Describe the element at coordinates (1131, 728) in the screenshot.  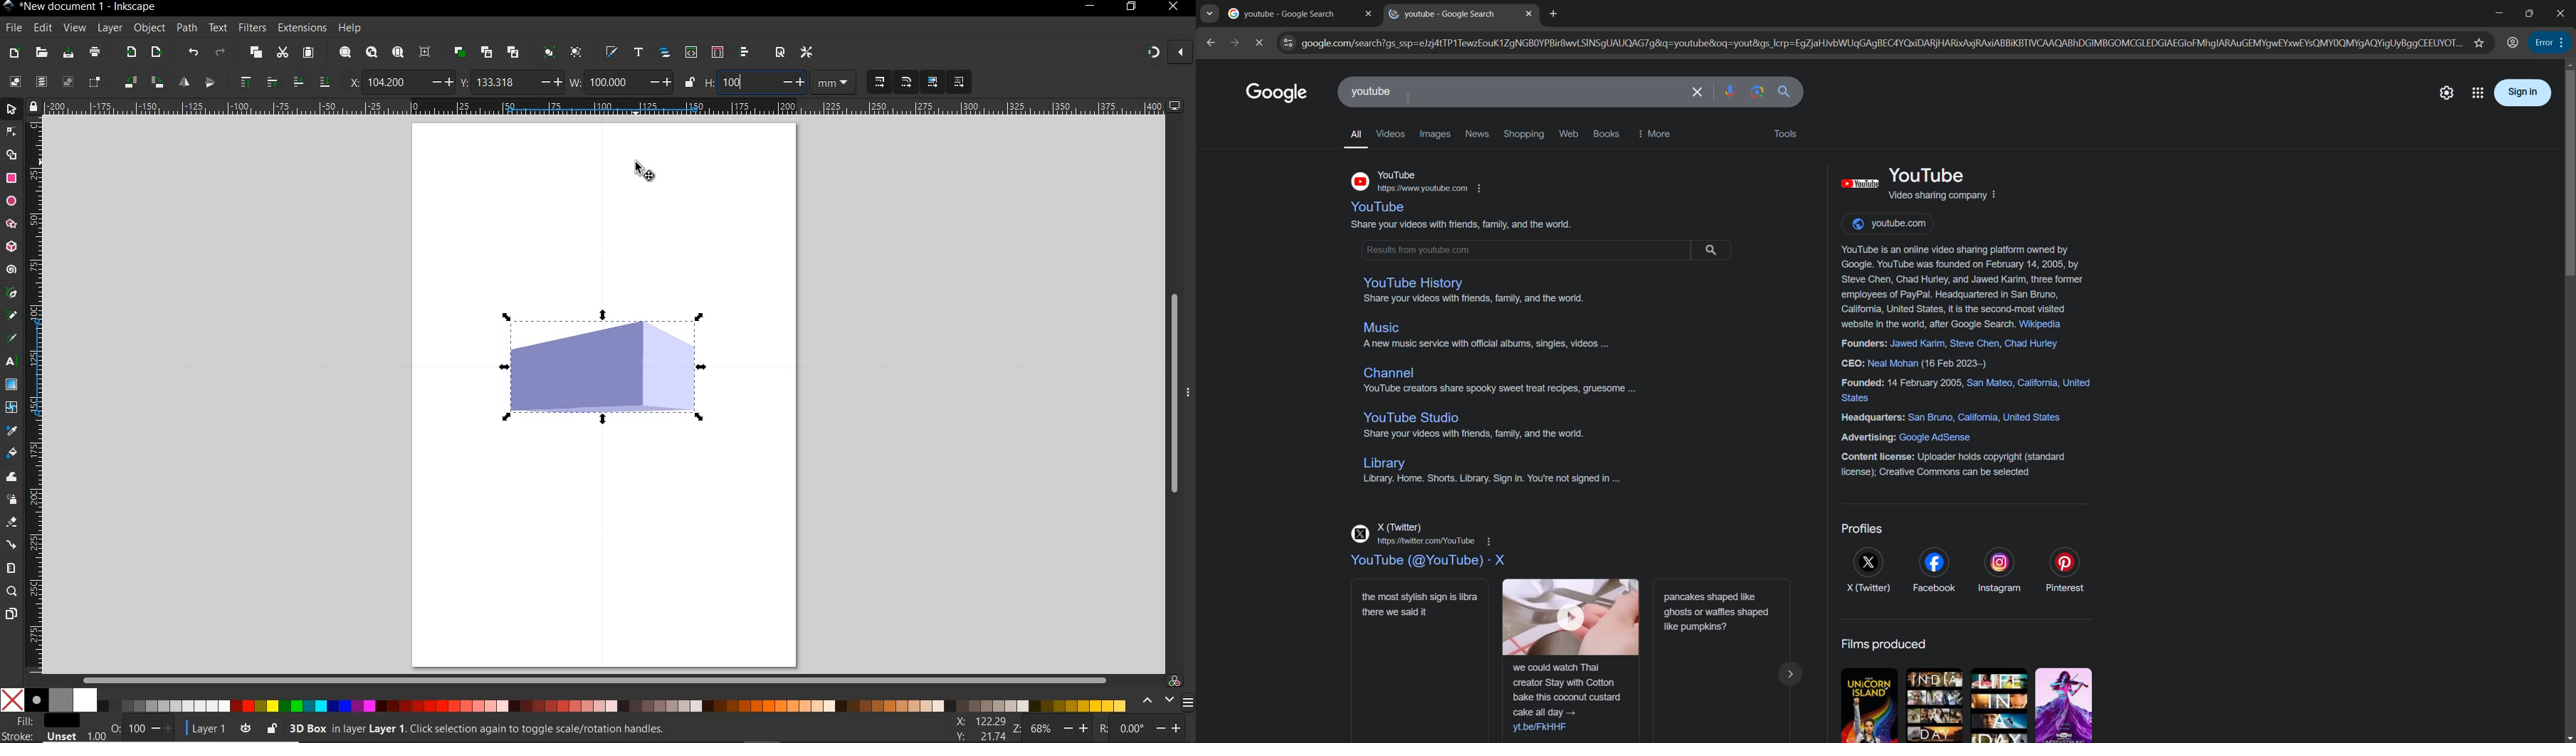
I see `0` at that location.